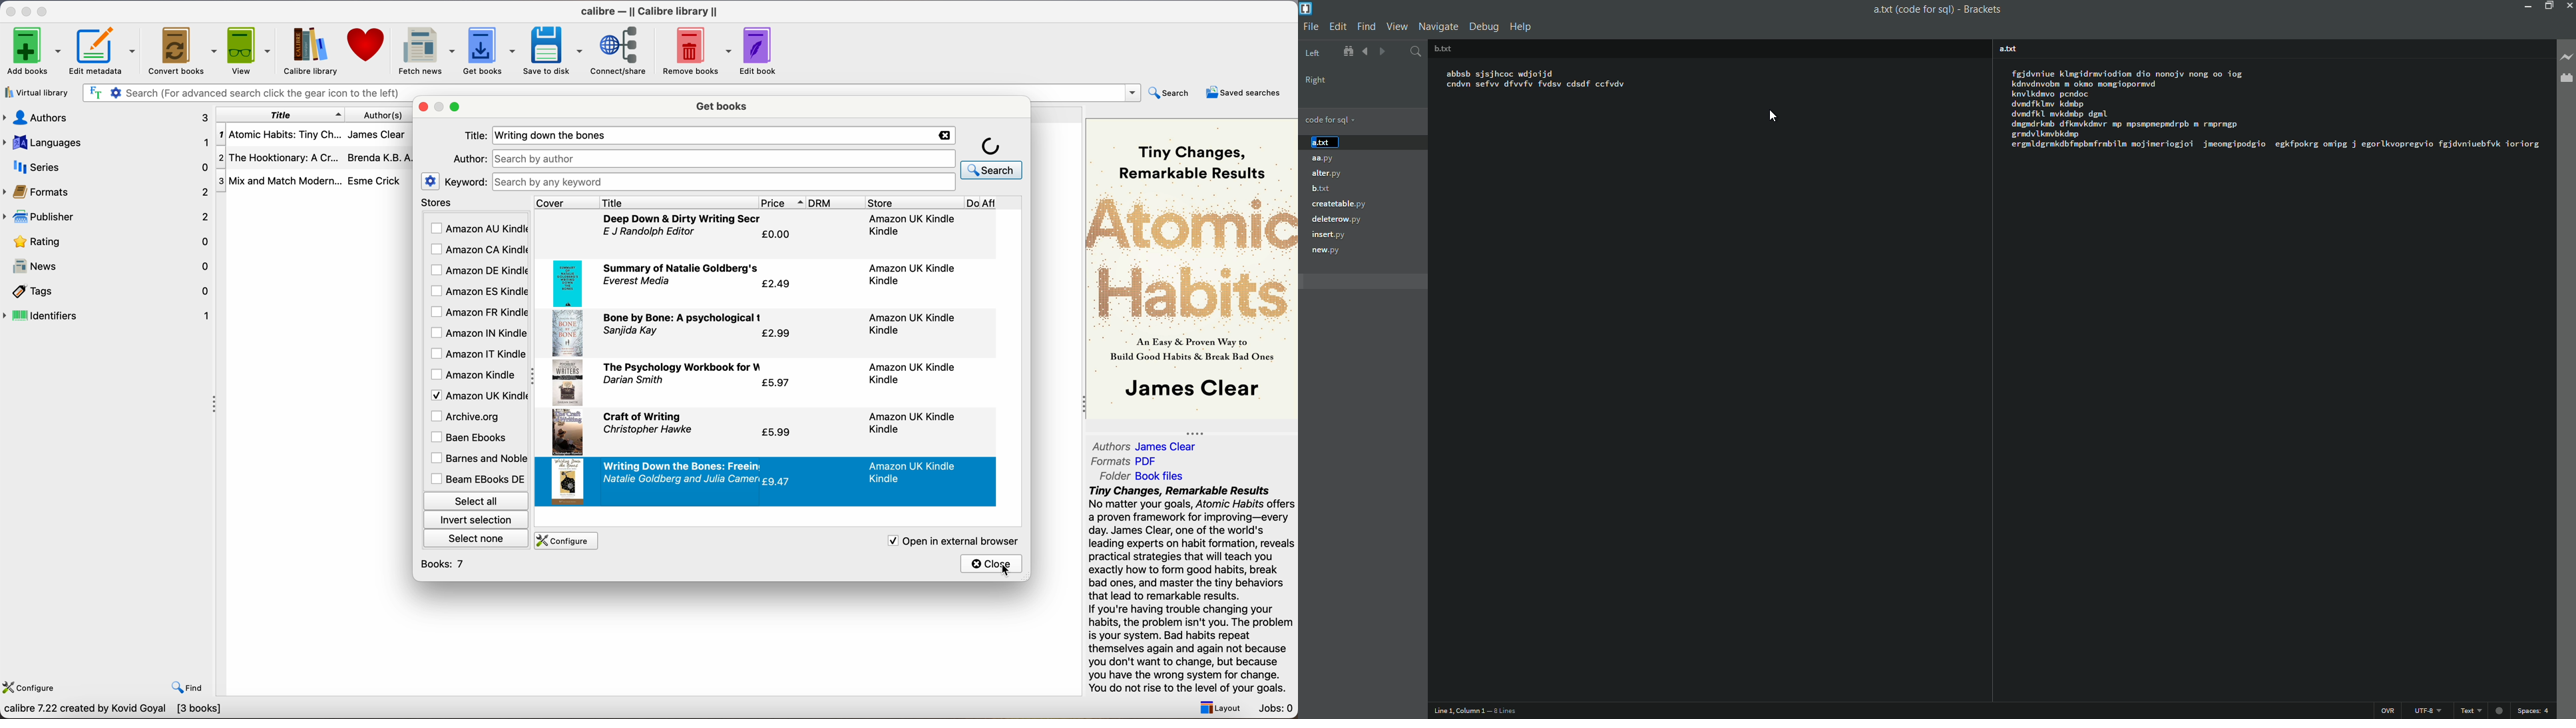 The width and height of the screenshot is (2576, 728). I want to click on languages, so click(106, 142).